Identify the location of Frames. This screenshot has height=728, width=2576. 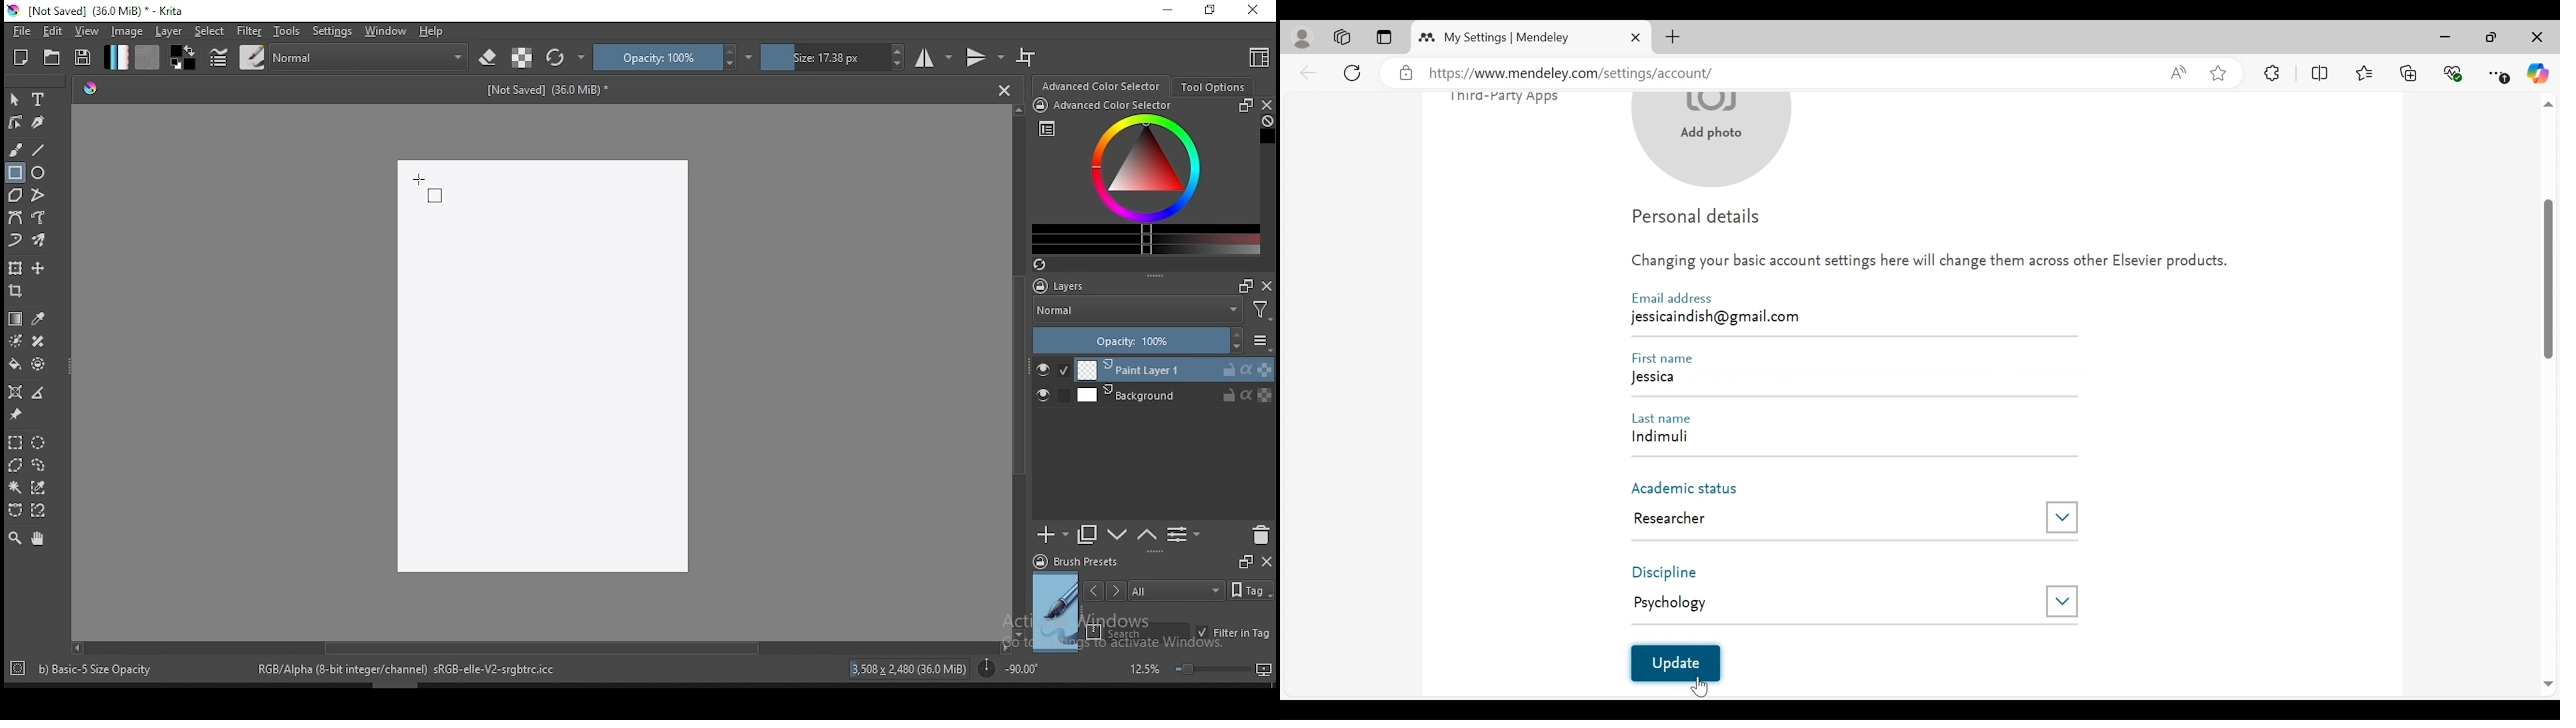
(1245, 561).